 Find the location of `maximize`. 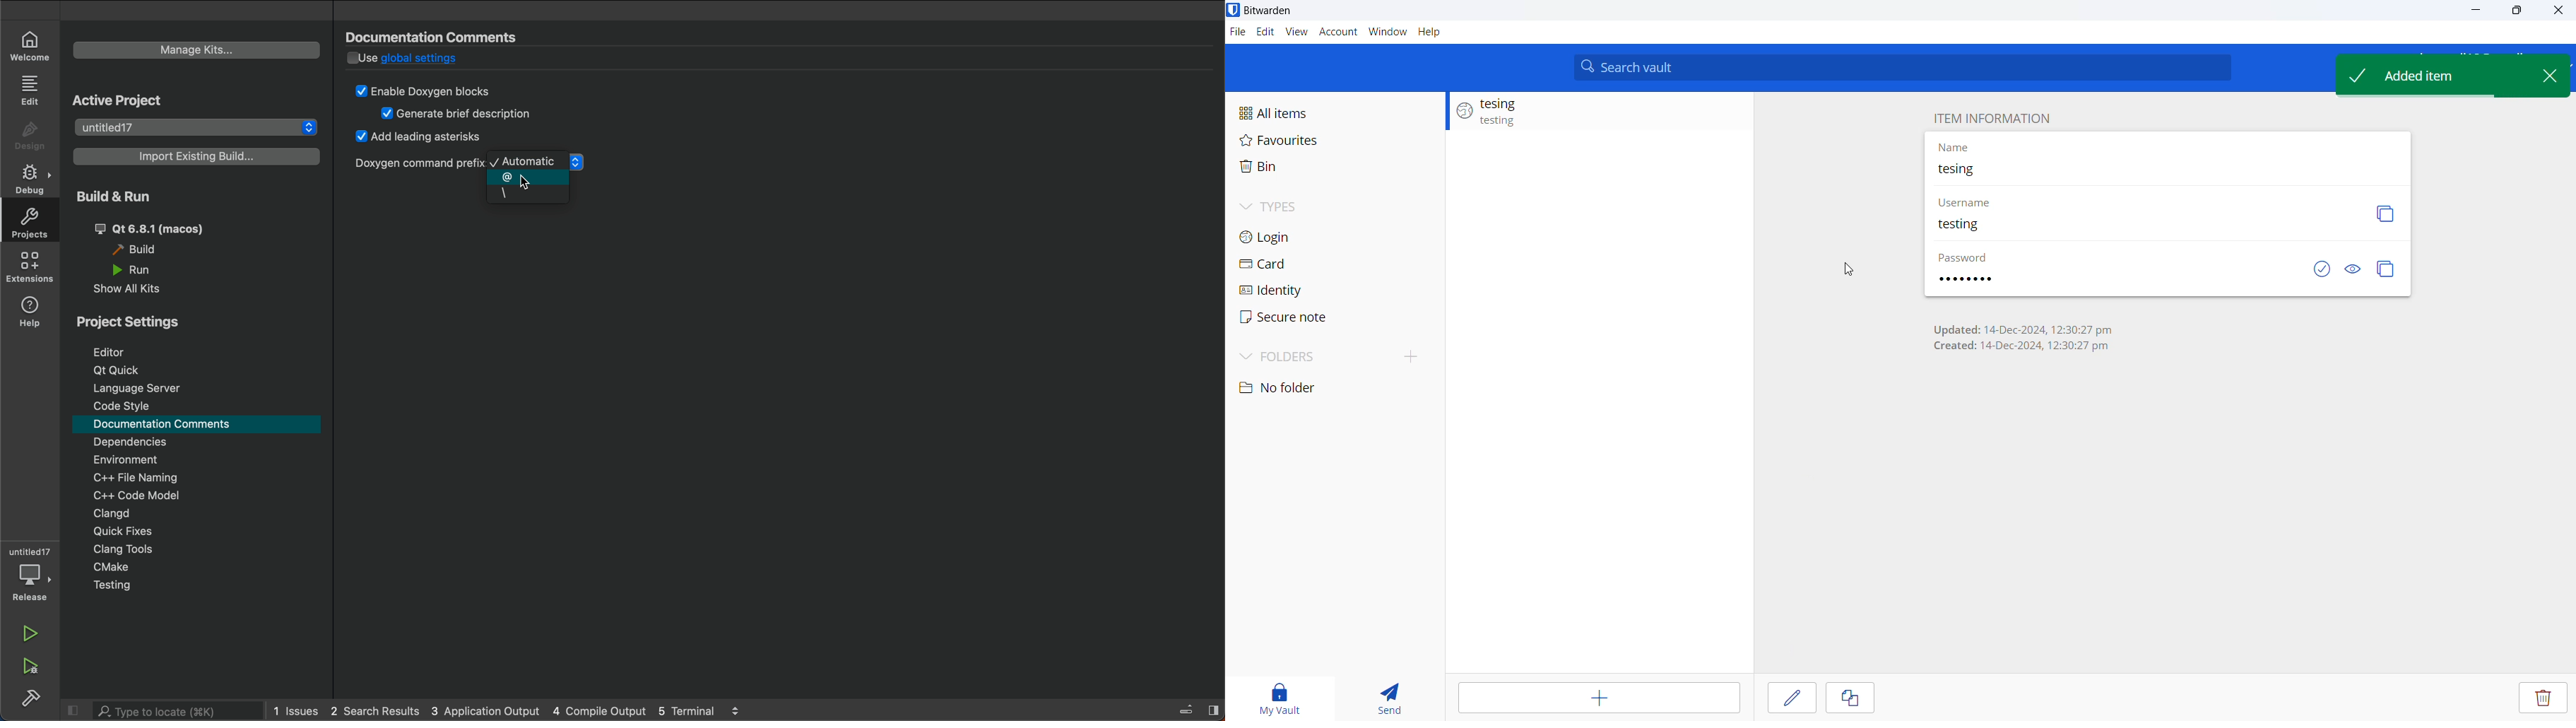

maximize is located at coordinates (2518, 12).